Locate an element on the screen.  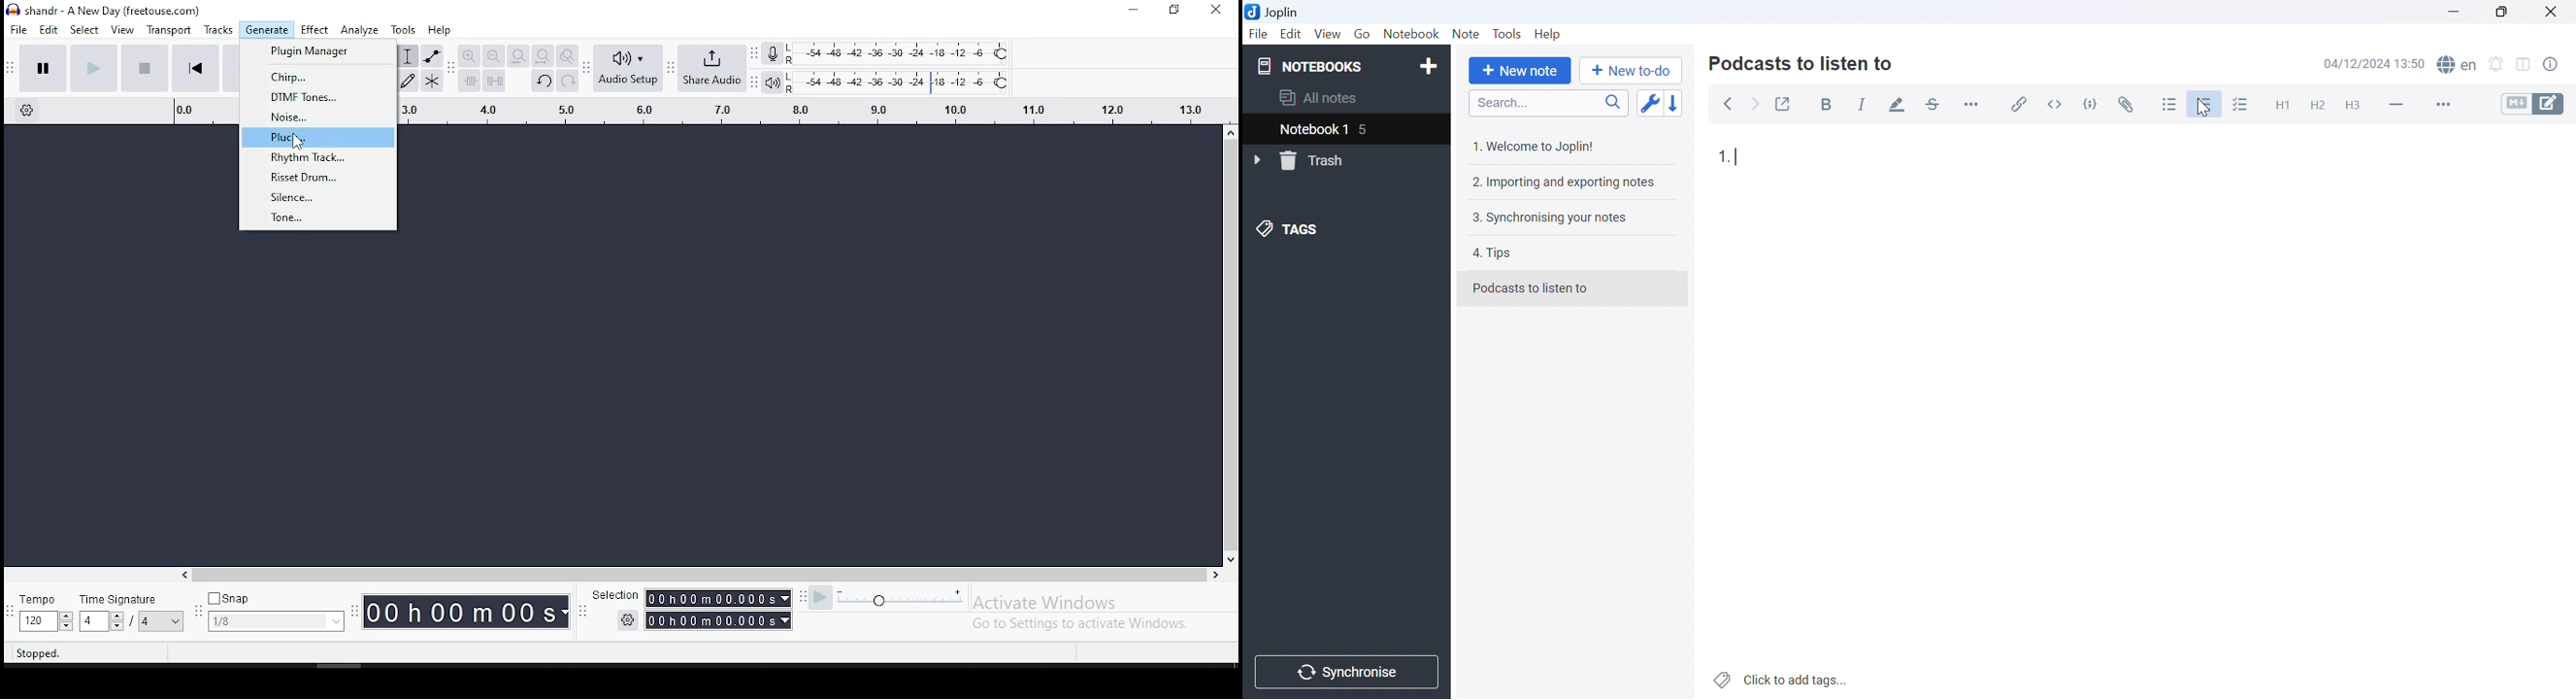
New to-do is located at coordinates (1635, 71).